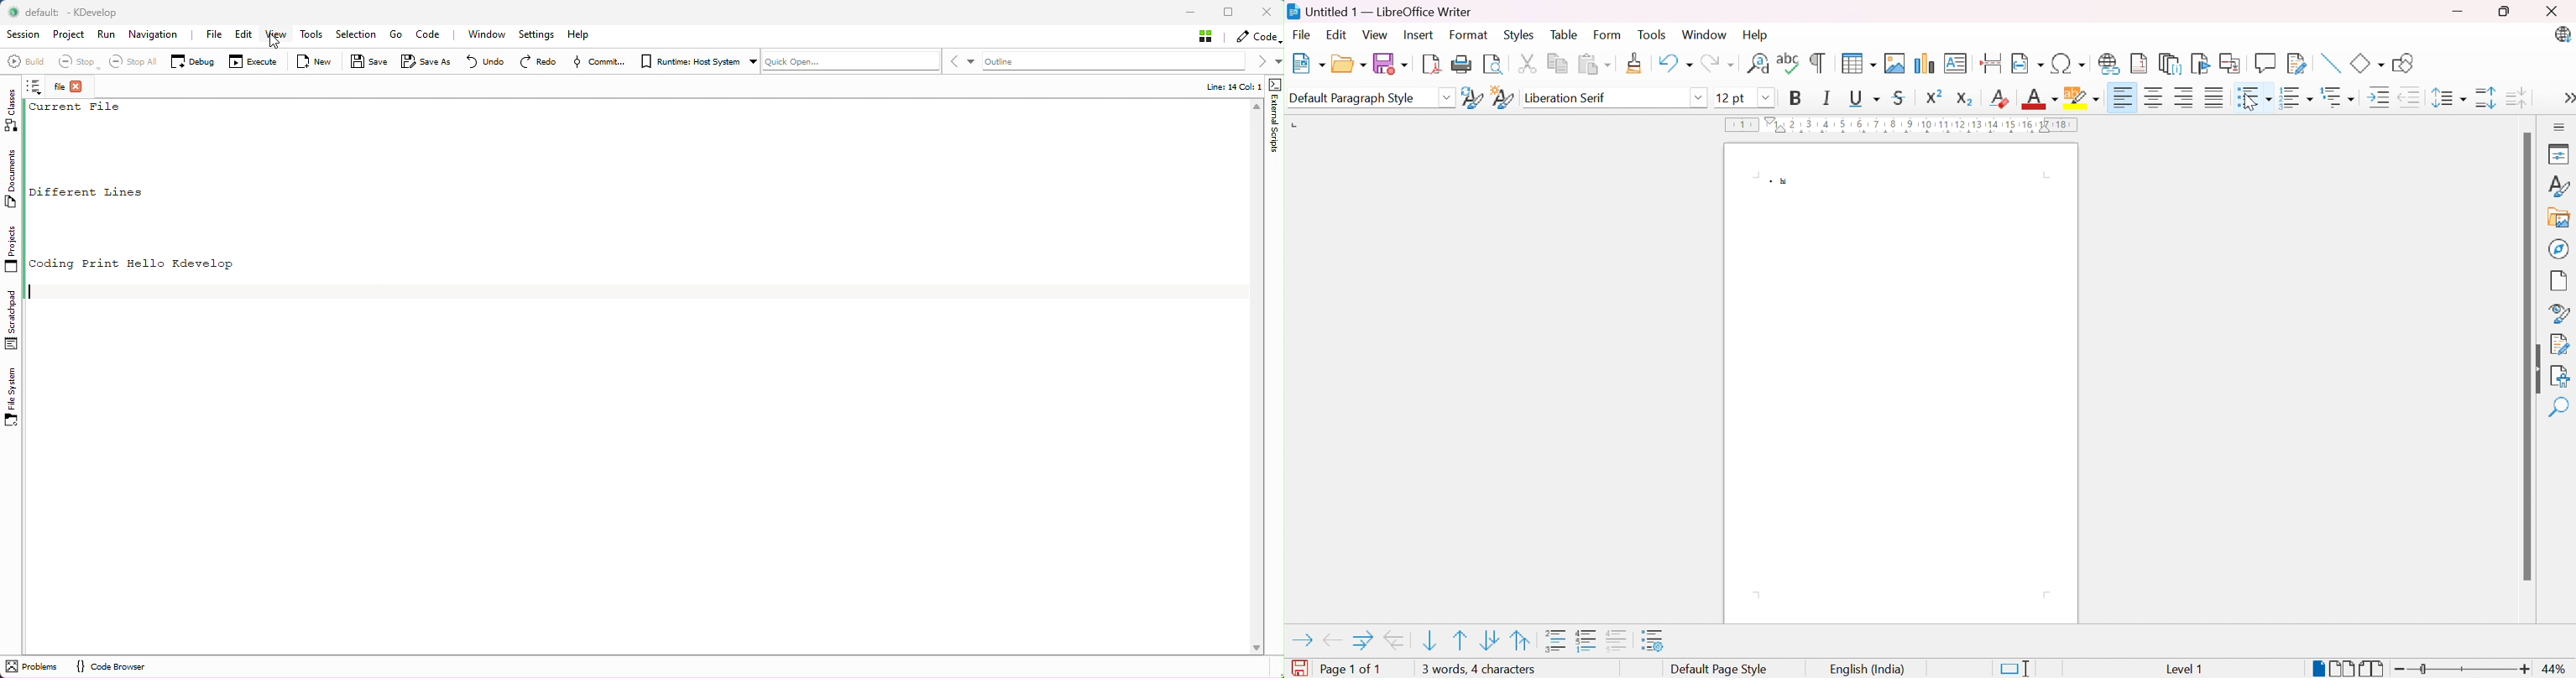  What do you see at coordinates (2110, 65) in the screenshot?
I see `Insert hyperlink` at bounding box center [2110, 65].